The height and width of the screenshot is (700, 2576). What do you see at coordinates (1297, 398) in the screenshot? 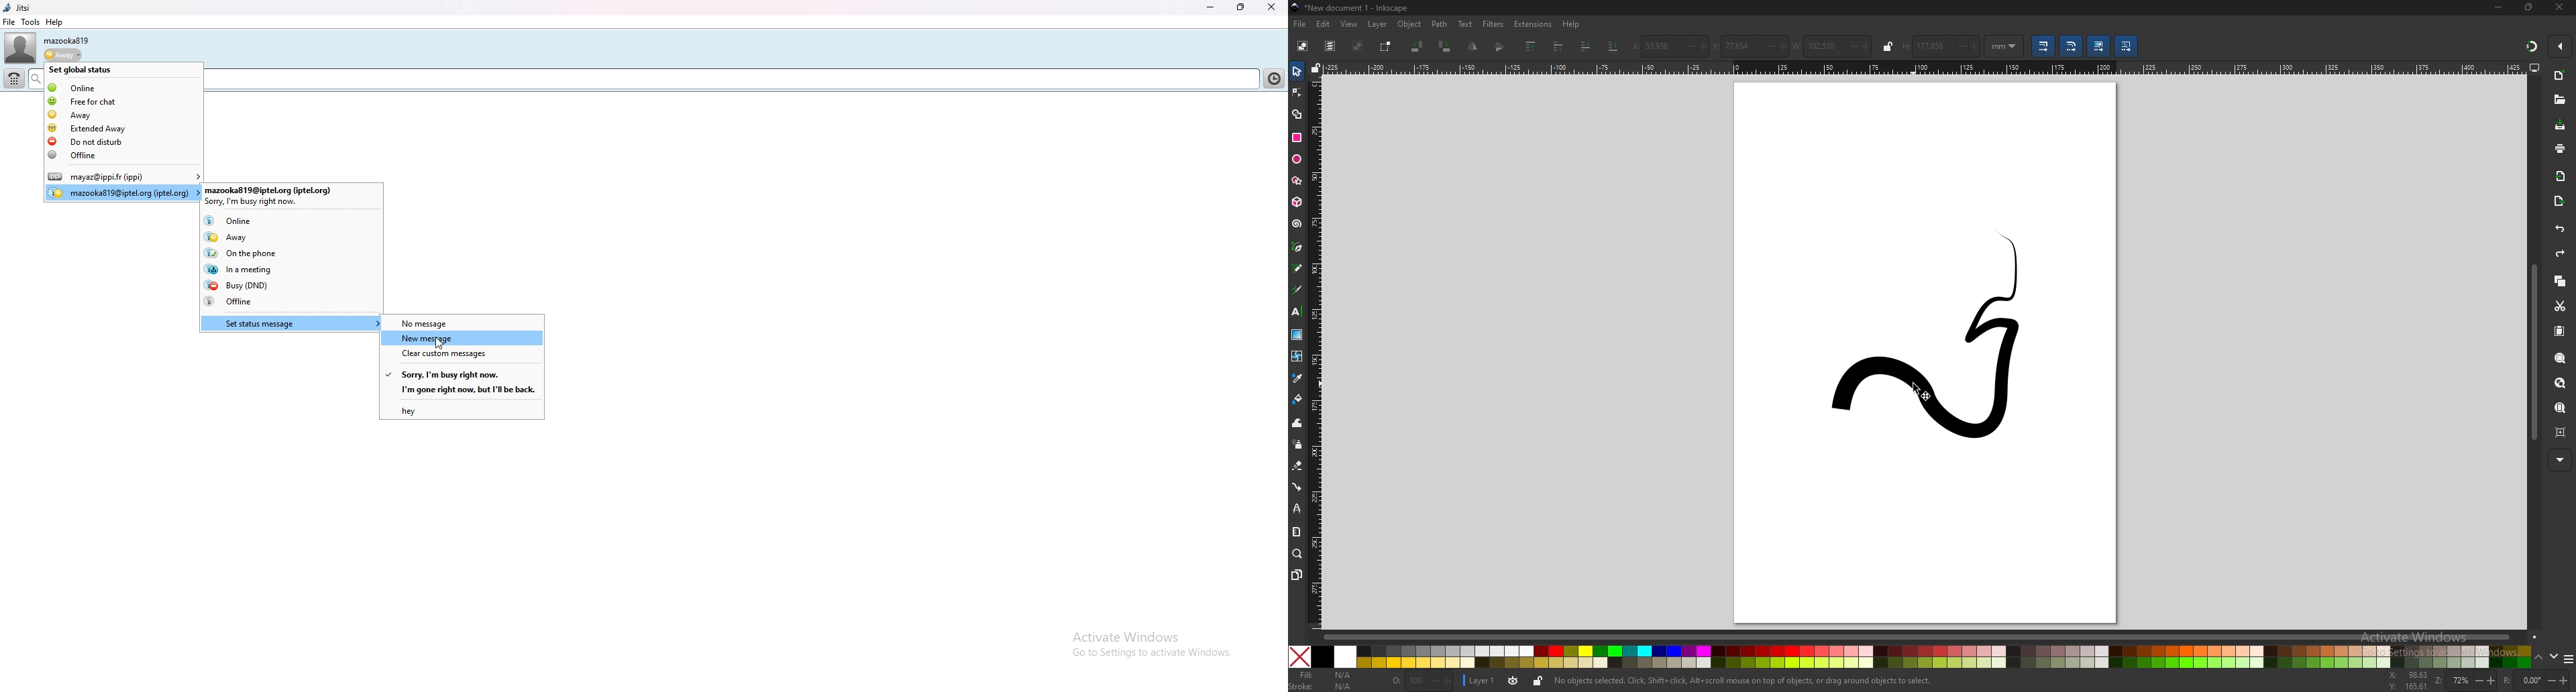
I see `paint bucket` at bounding box center [1297, 398].